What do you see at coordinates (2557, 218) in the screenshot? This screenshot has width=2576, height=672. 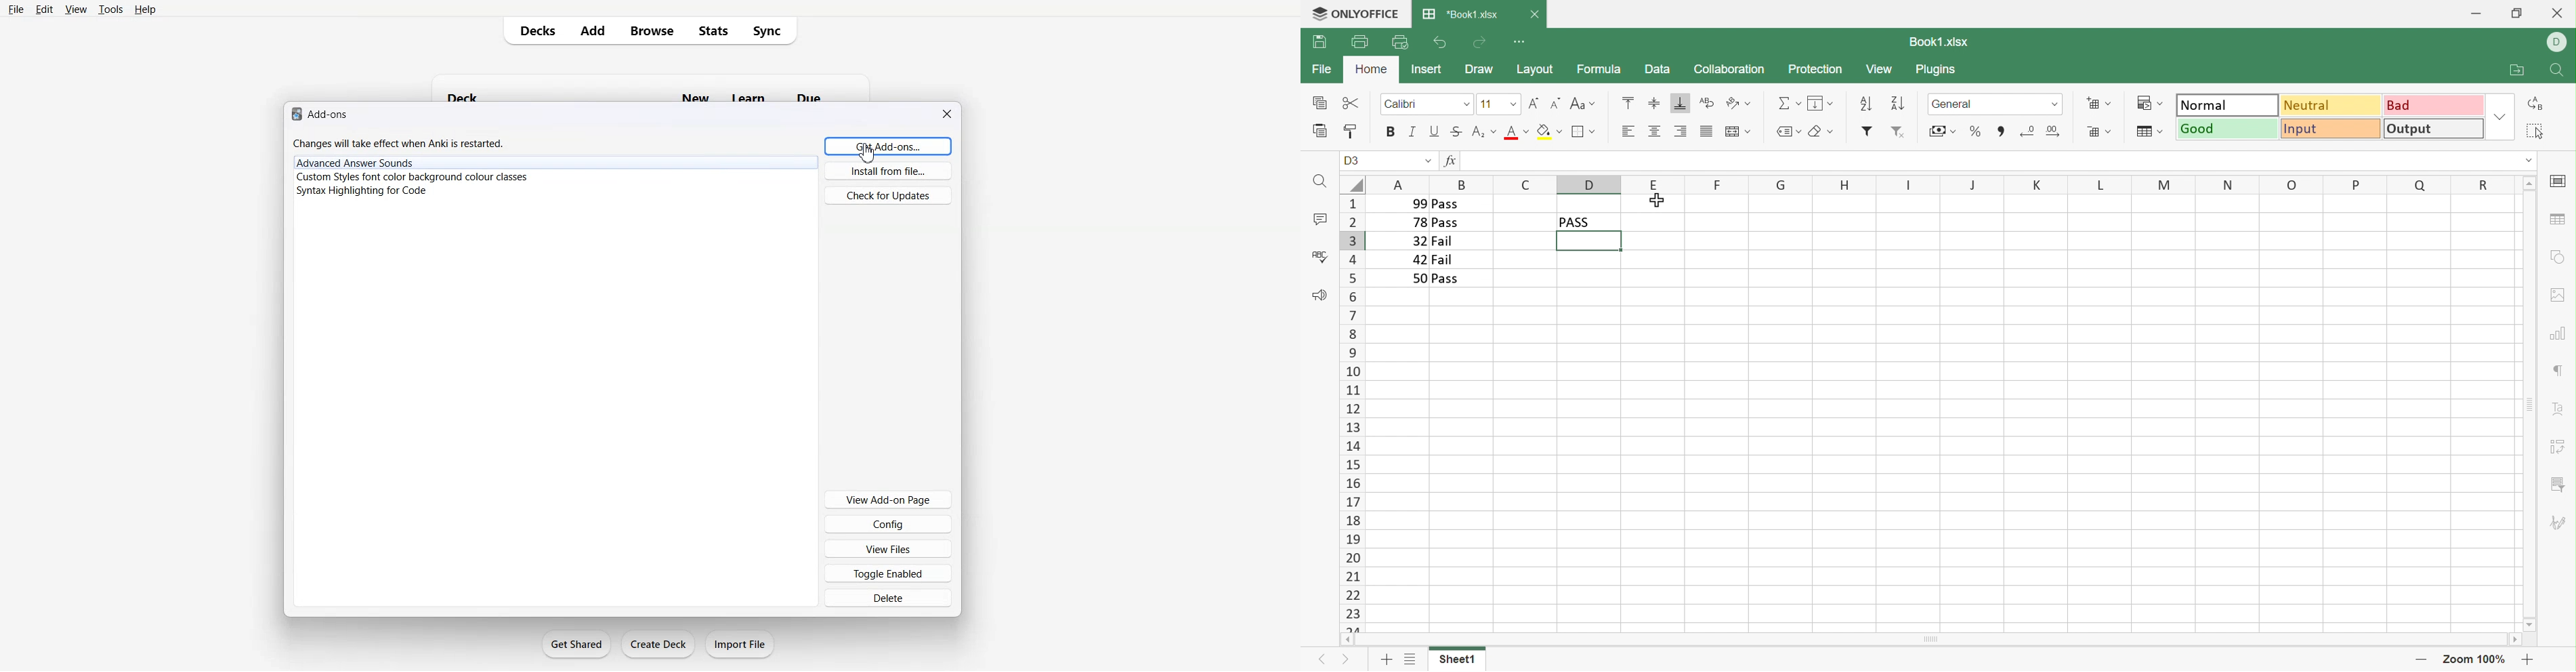 I see `Table settings` at bounding box center [2557, 218].